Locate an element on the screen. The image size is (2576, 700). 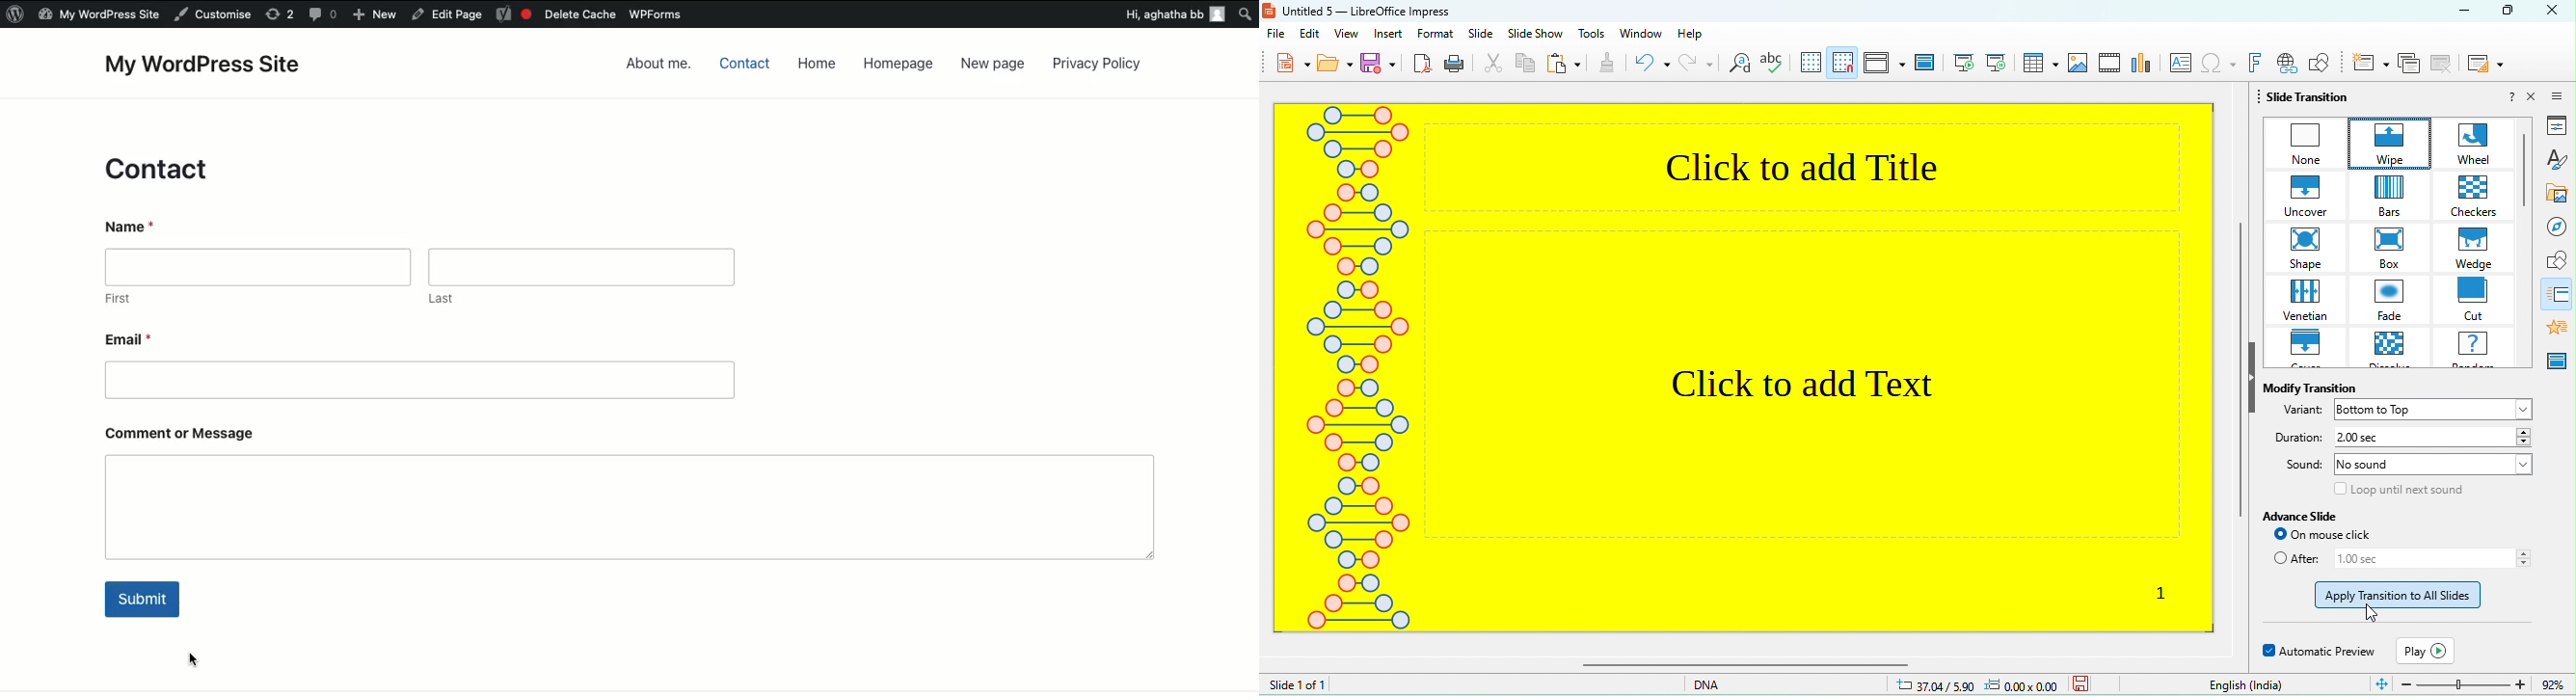
random is located at coordinates (2479, 350).